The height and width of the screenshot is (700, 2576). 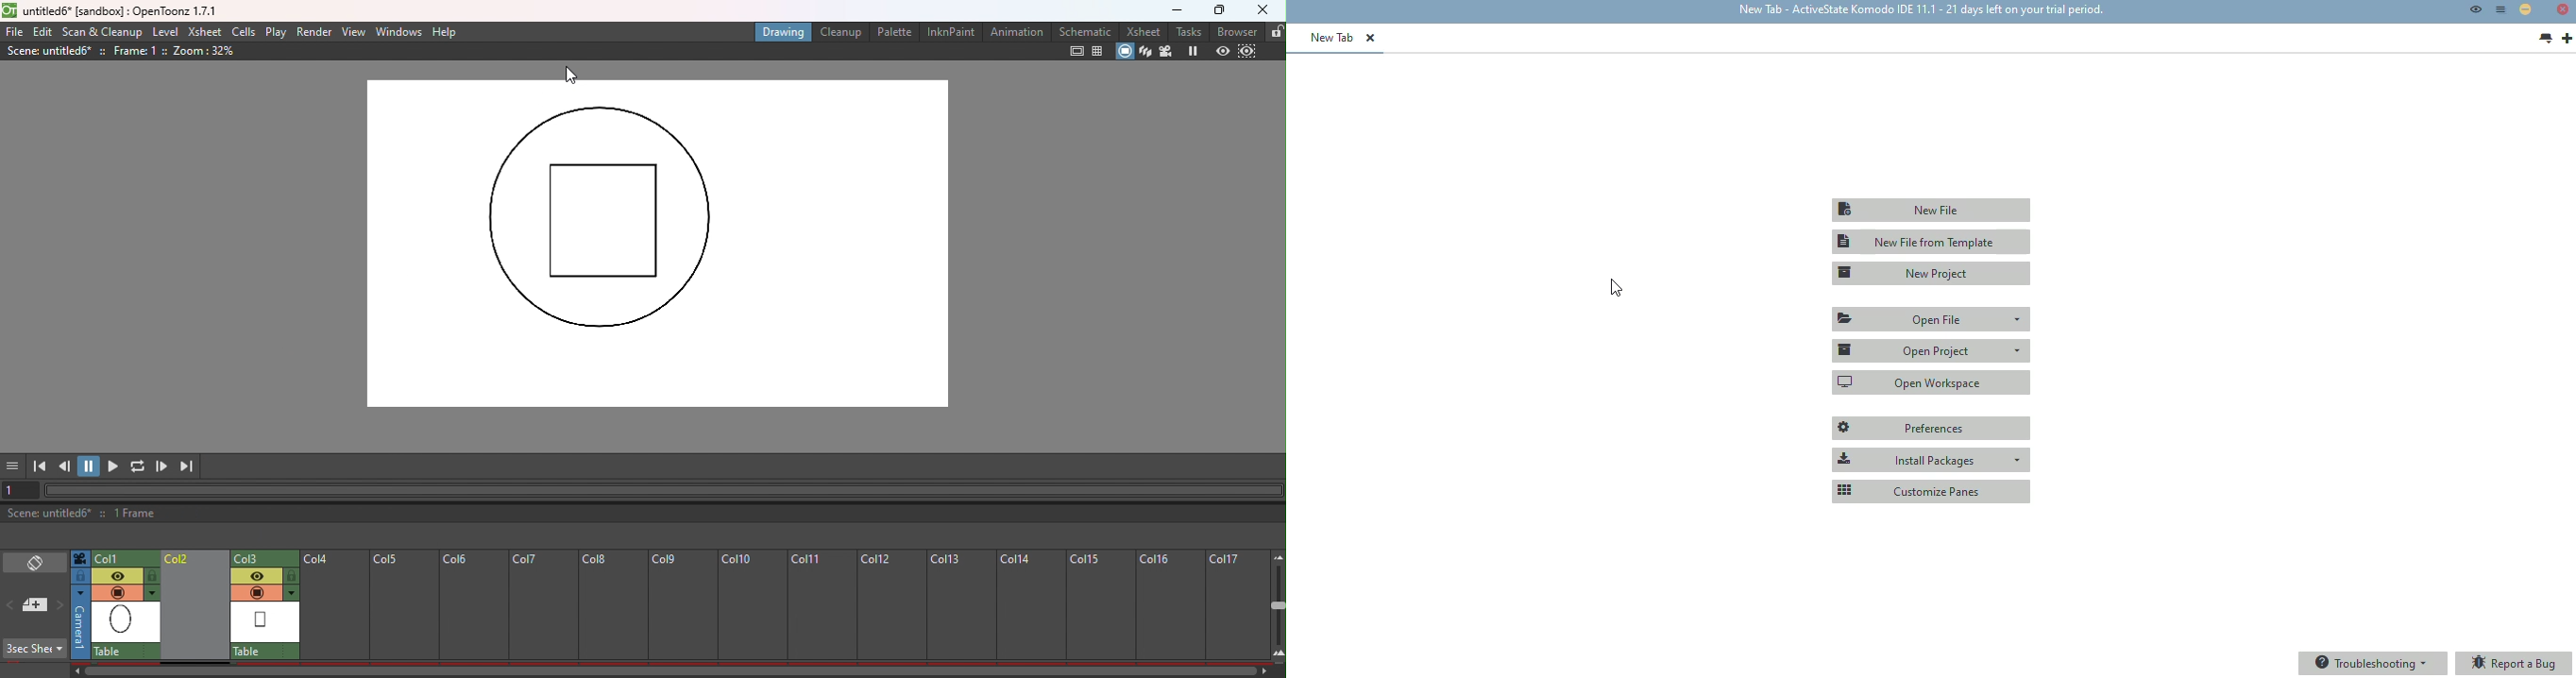 I want to click on Freeze, so click(x=1194, y=52).